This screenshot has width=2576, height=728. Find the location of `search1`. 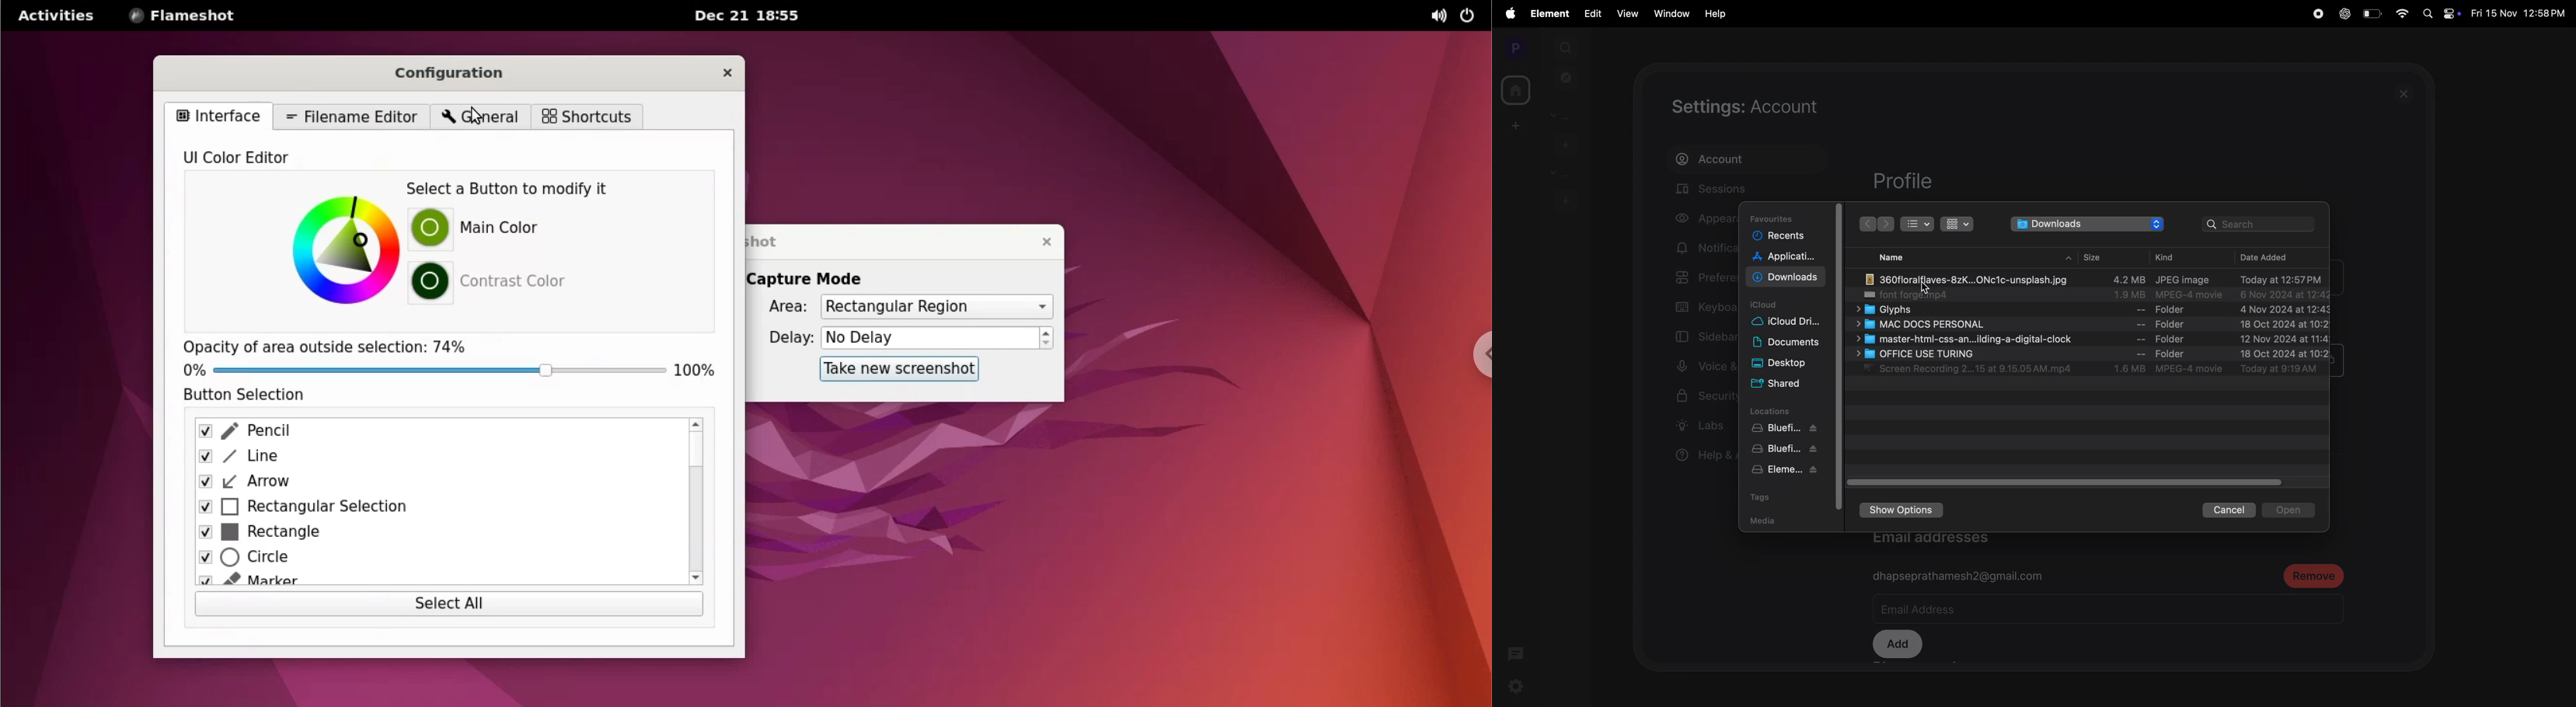

search1 is located at coordinates (1567, 47).